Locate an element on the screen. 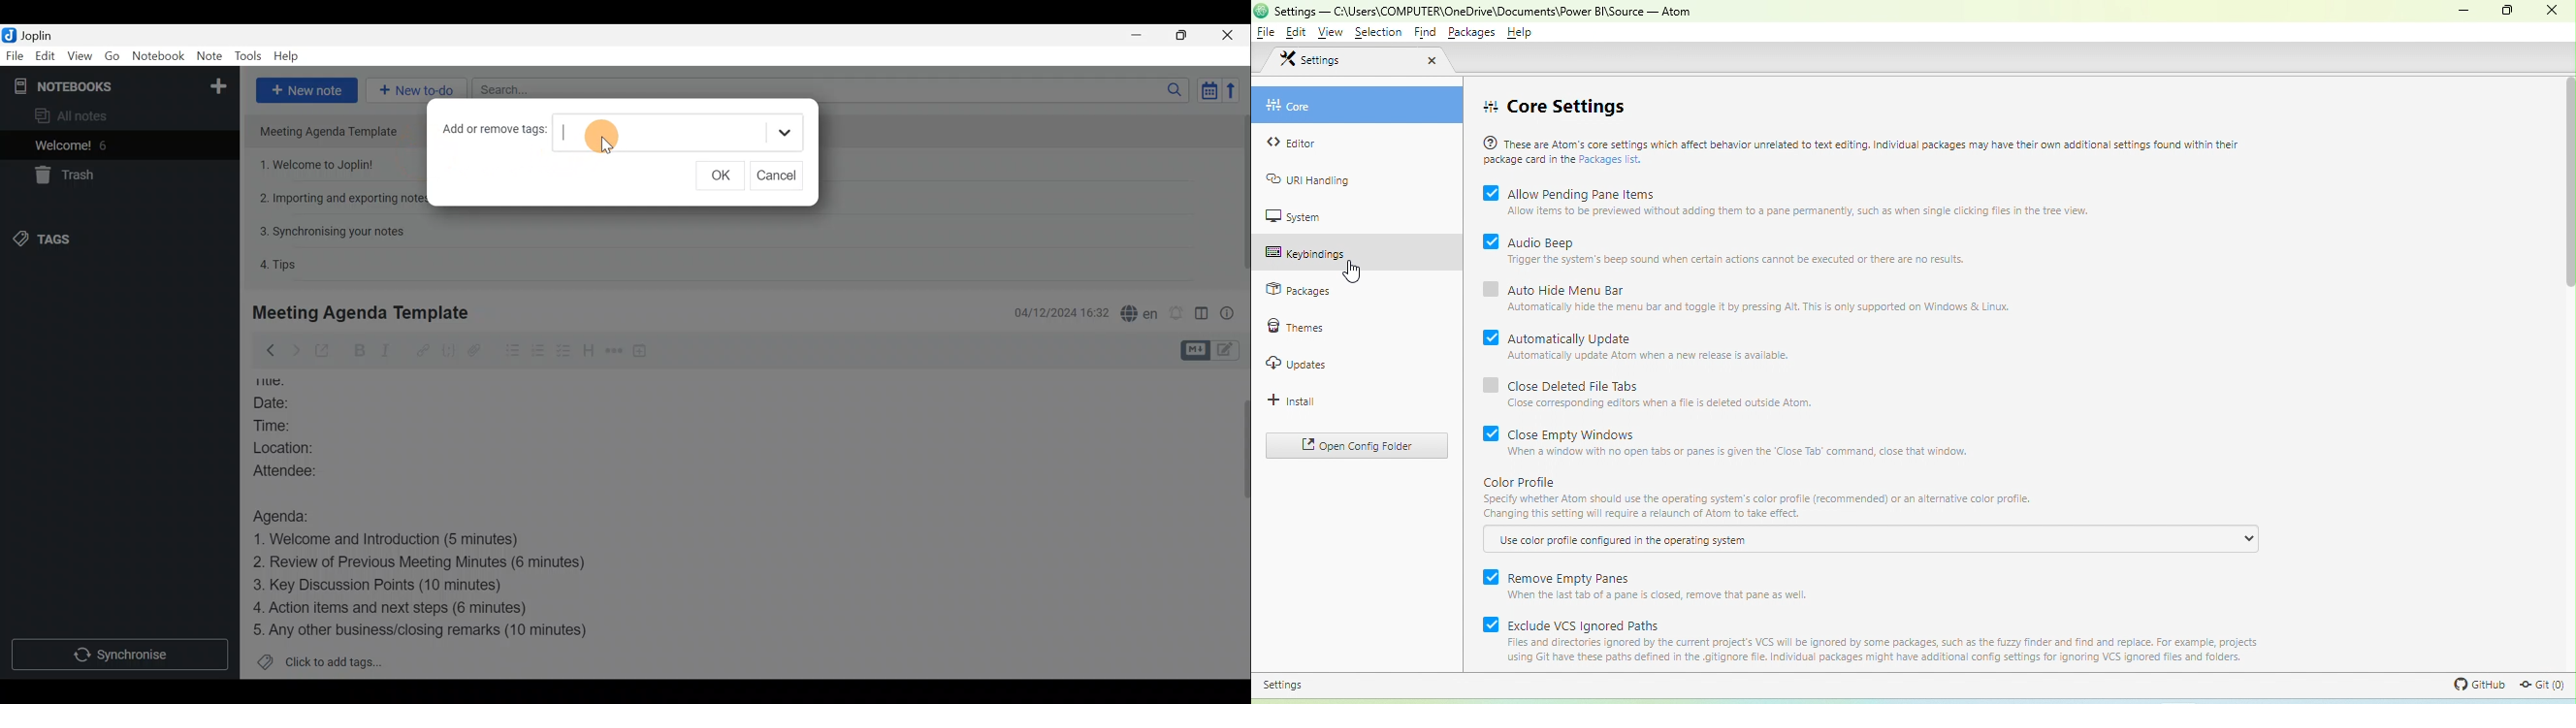 Image resolution: width=2576 pixels, height=728 pixels. Review of Previous Meeting Minutes (6 minutes) is located at coordinates (440, 565).